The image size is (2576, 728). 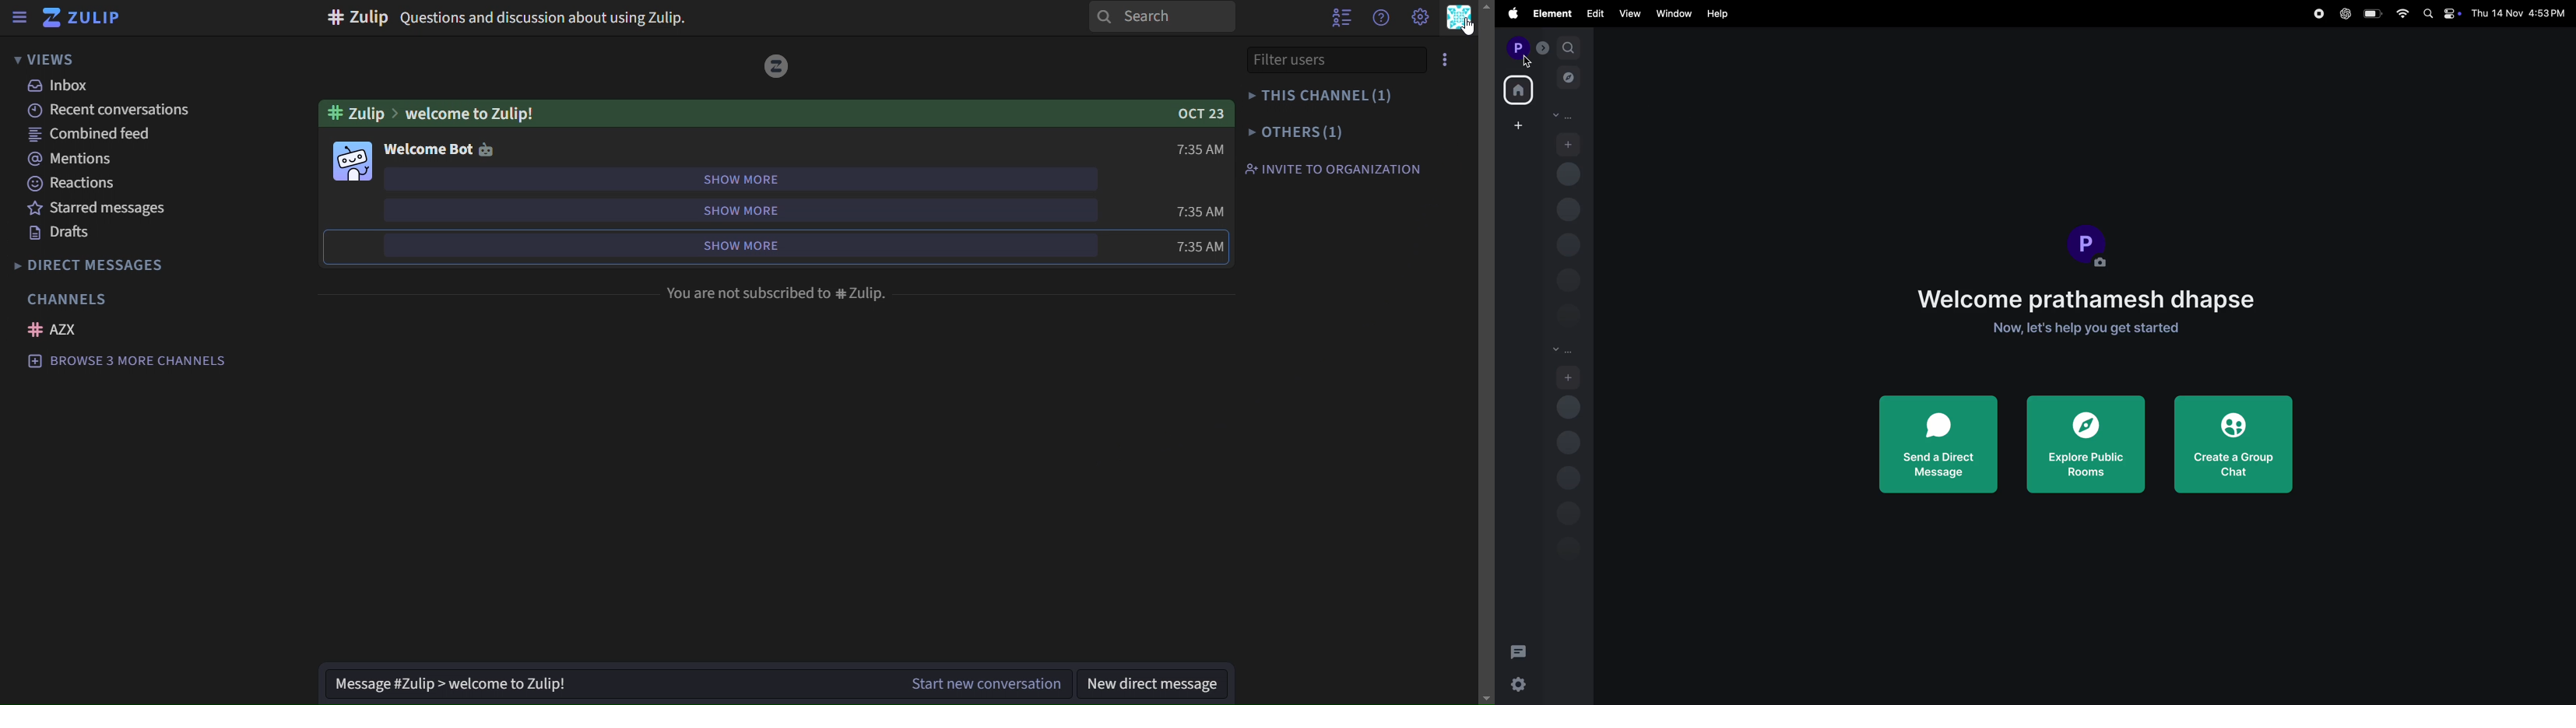 What do you see at coordinates (438, 149) in the screenshot?
I see `welcome bot` at bounding box center [438, 149].